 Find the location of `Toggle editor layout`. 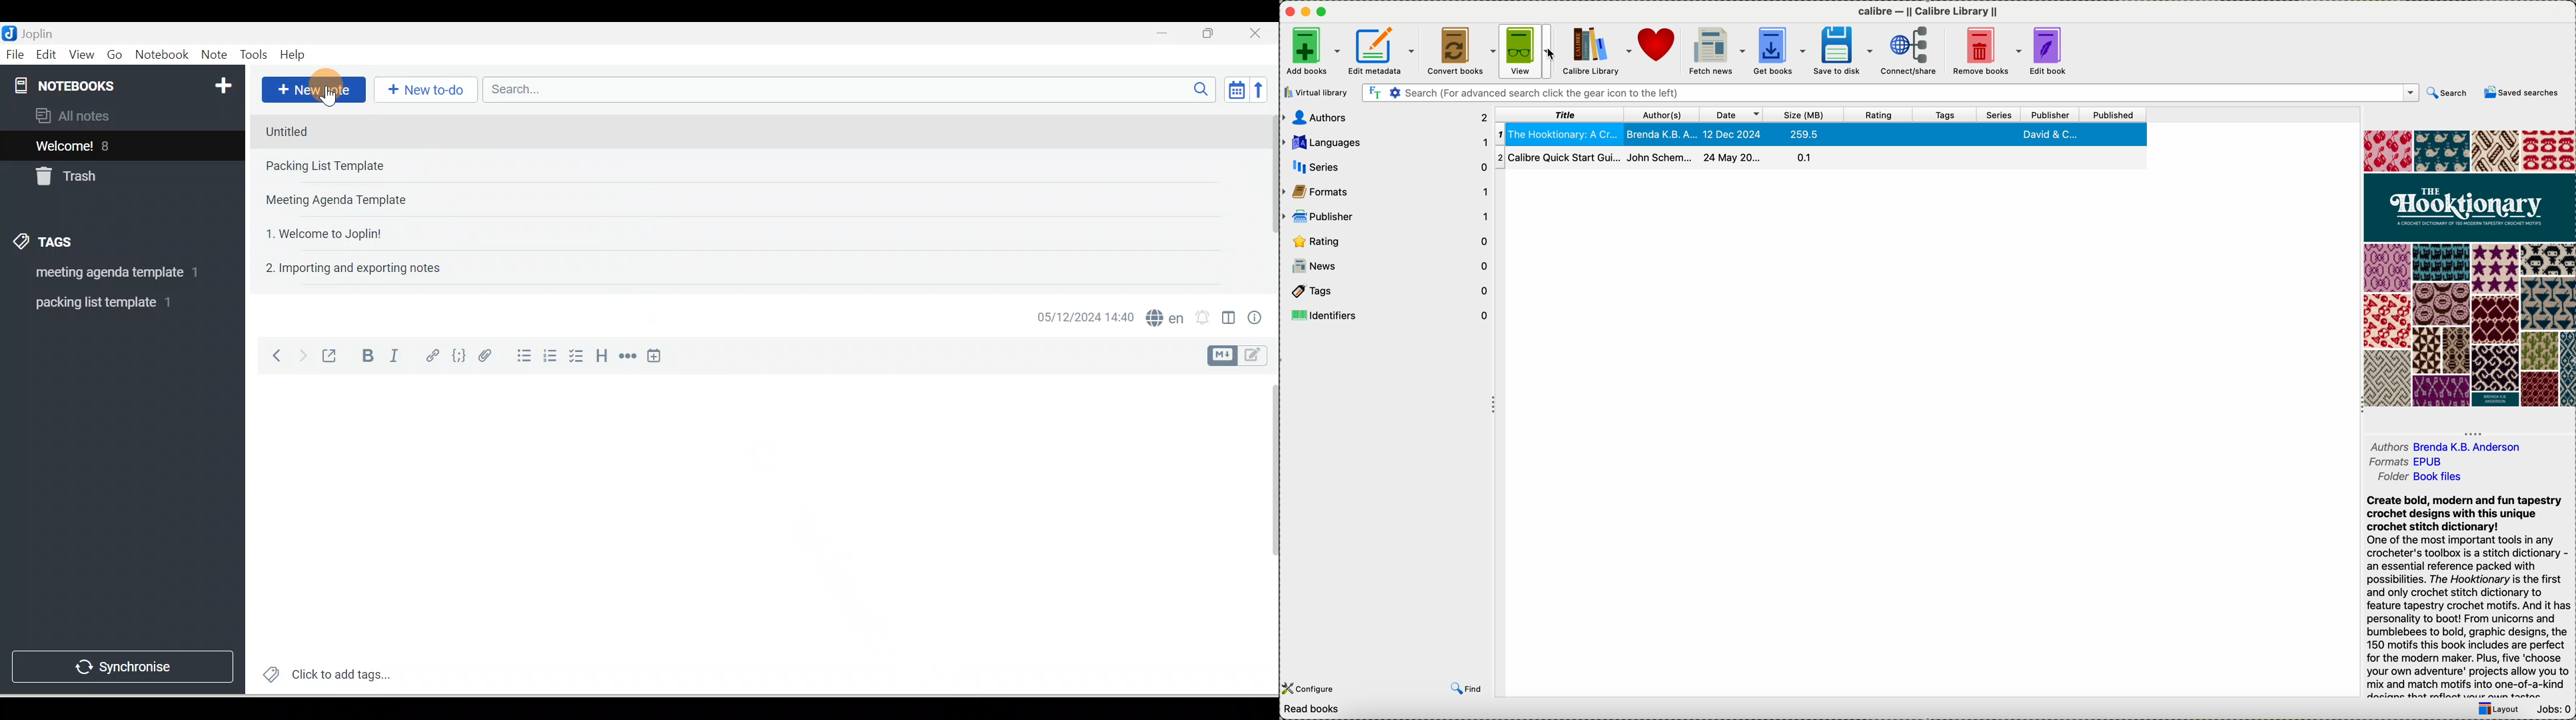

Toggle editor layout is located at coordinates (1242, 356).